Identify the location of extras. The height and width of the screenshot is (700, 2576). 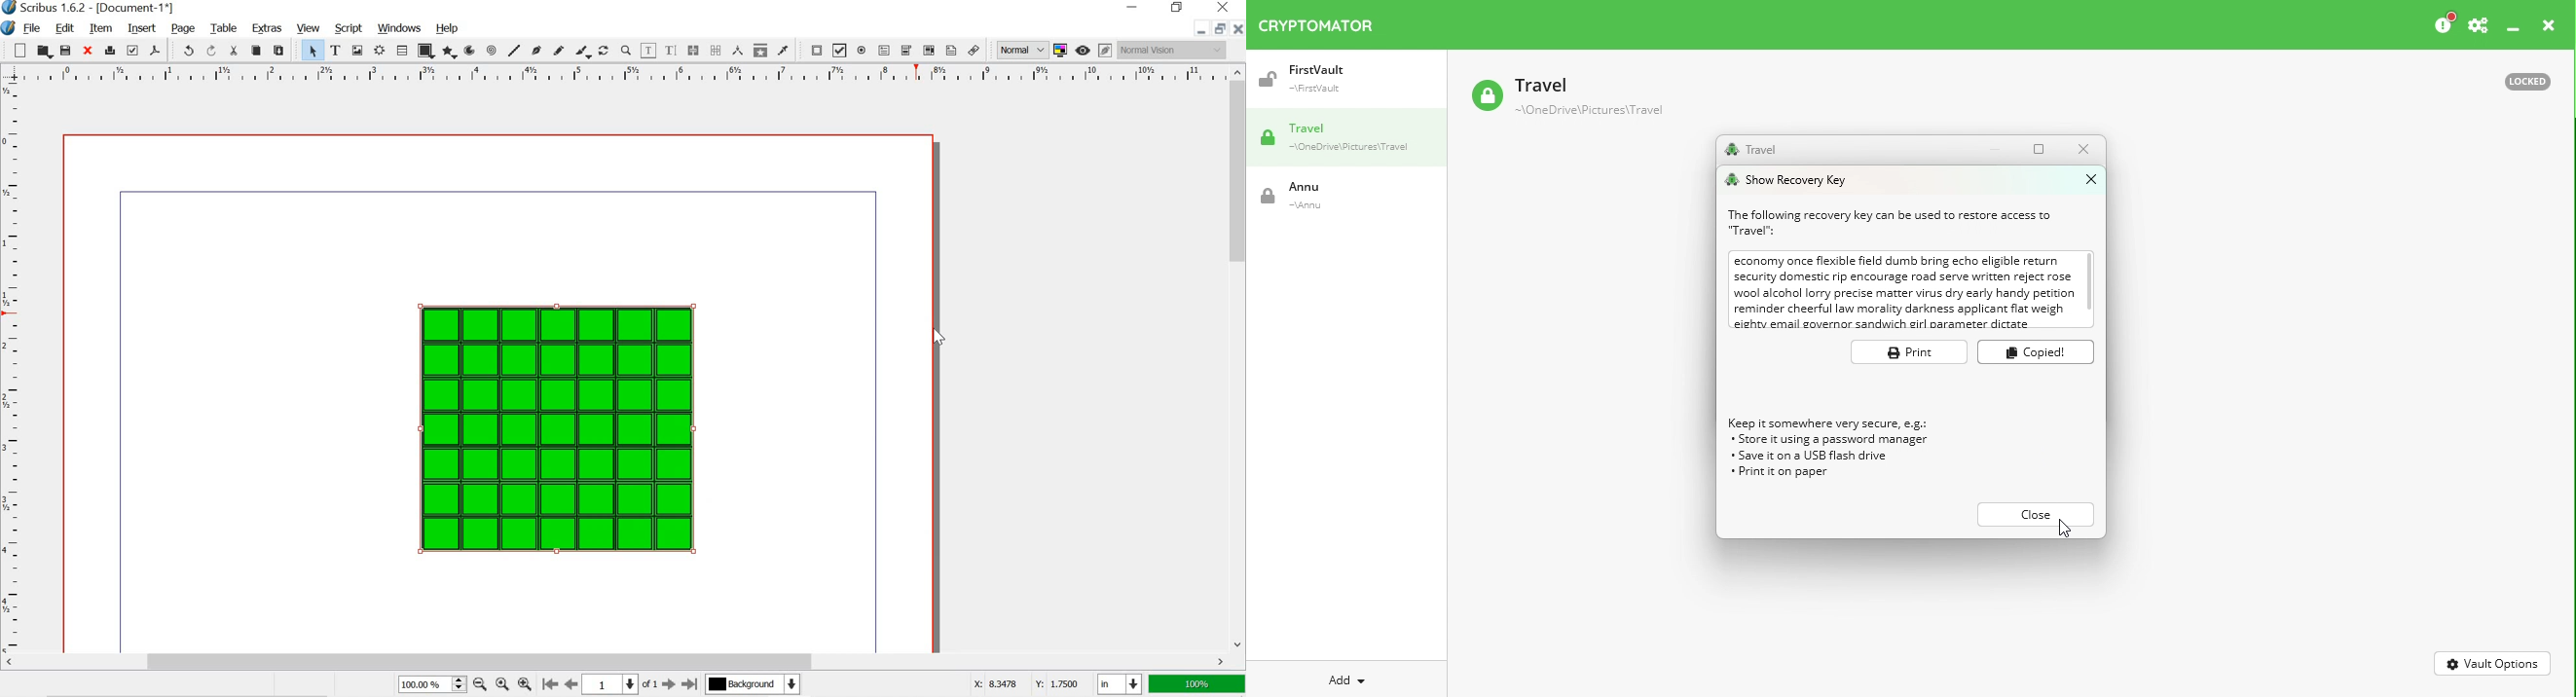
(264, 30).